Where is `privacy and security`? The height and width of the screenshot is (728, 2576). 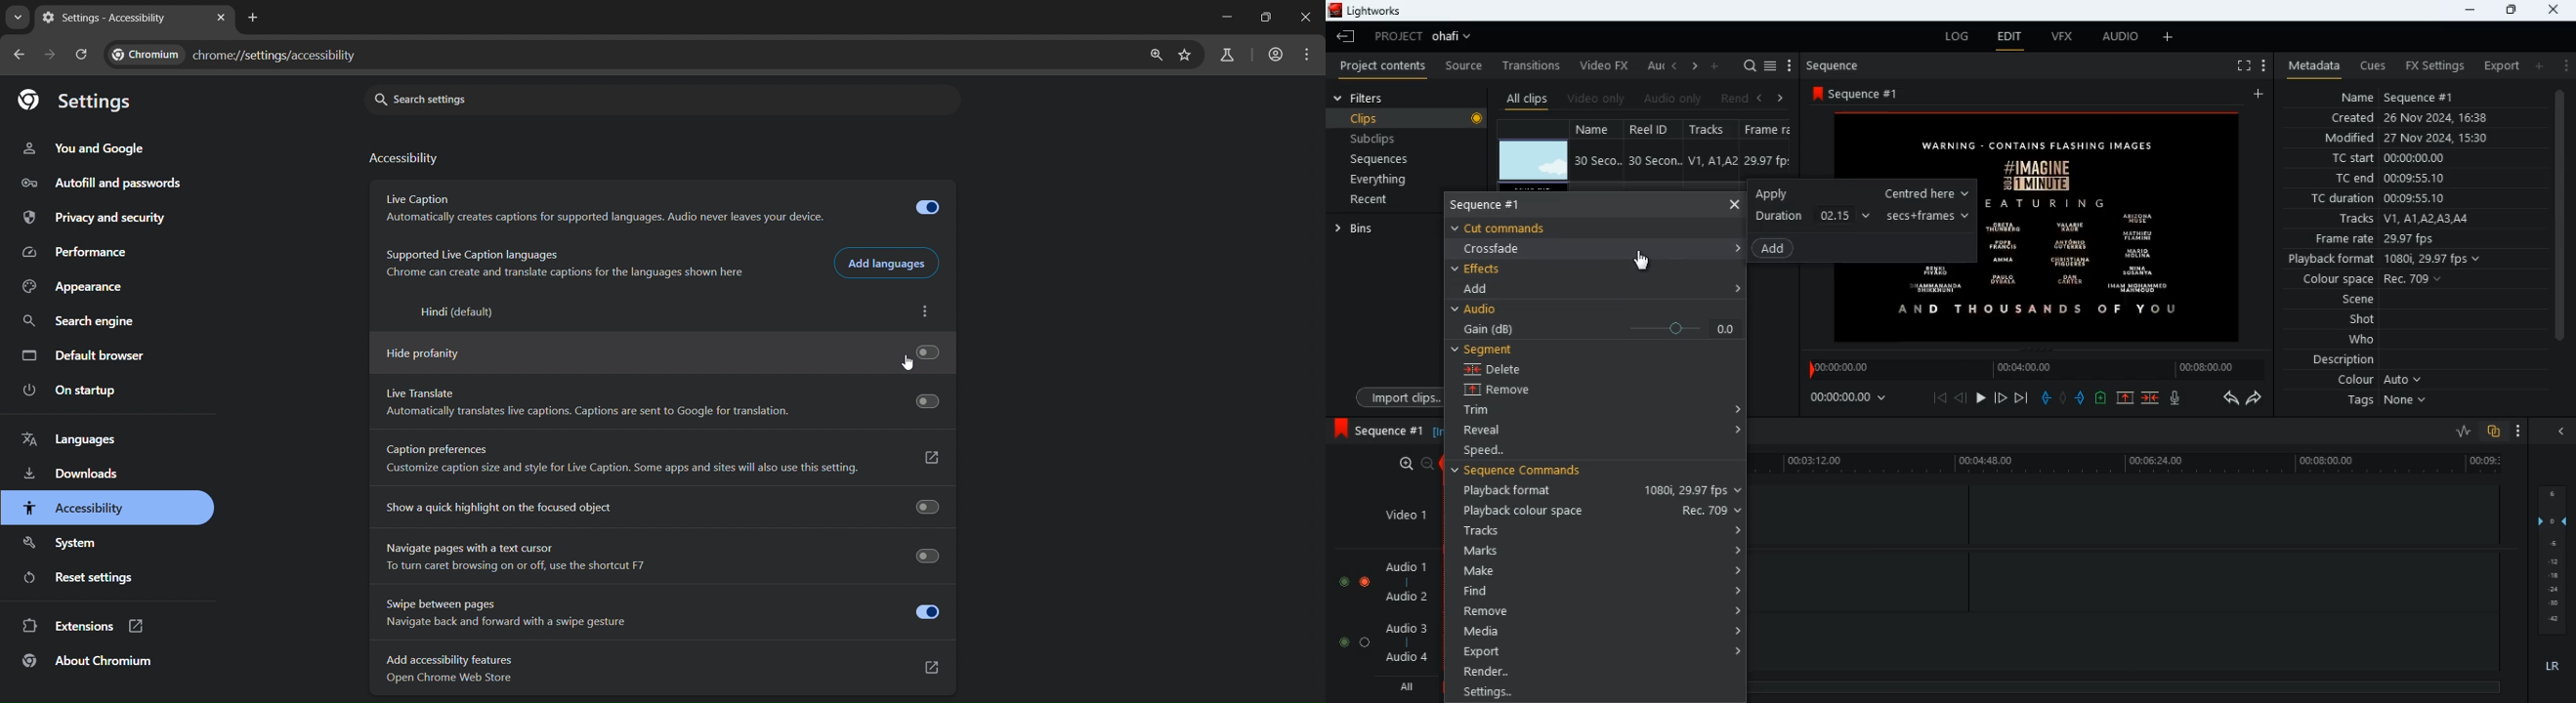
privacy and security is located at coordinates (97, 218).